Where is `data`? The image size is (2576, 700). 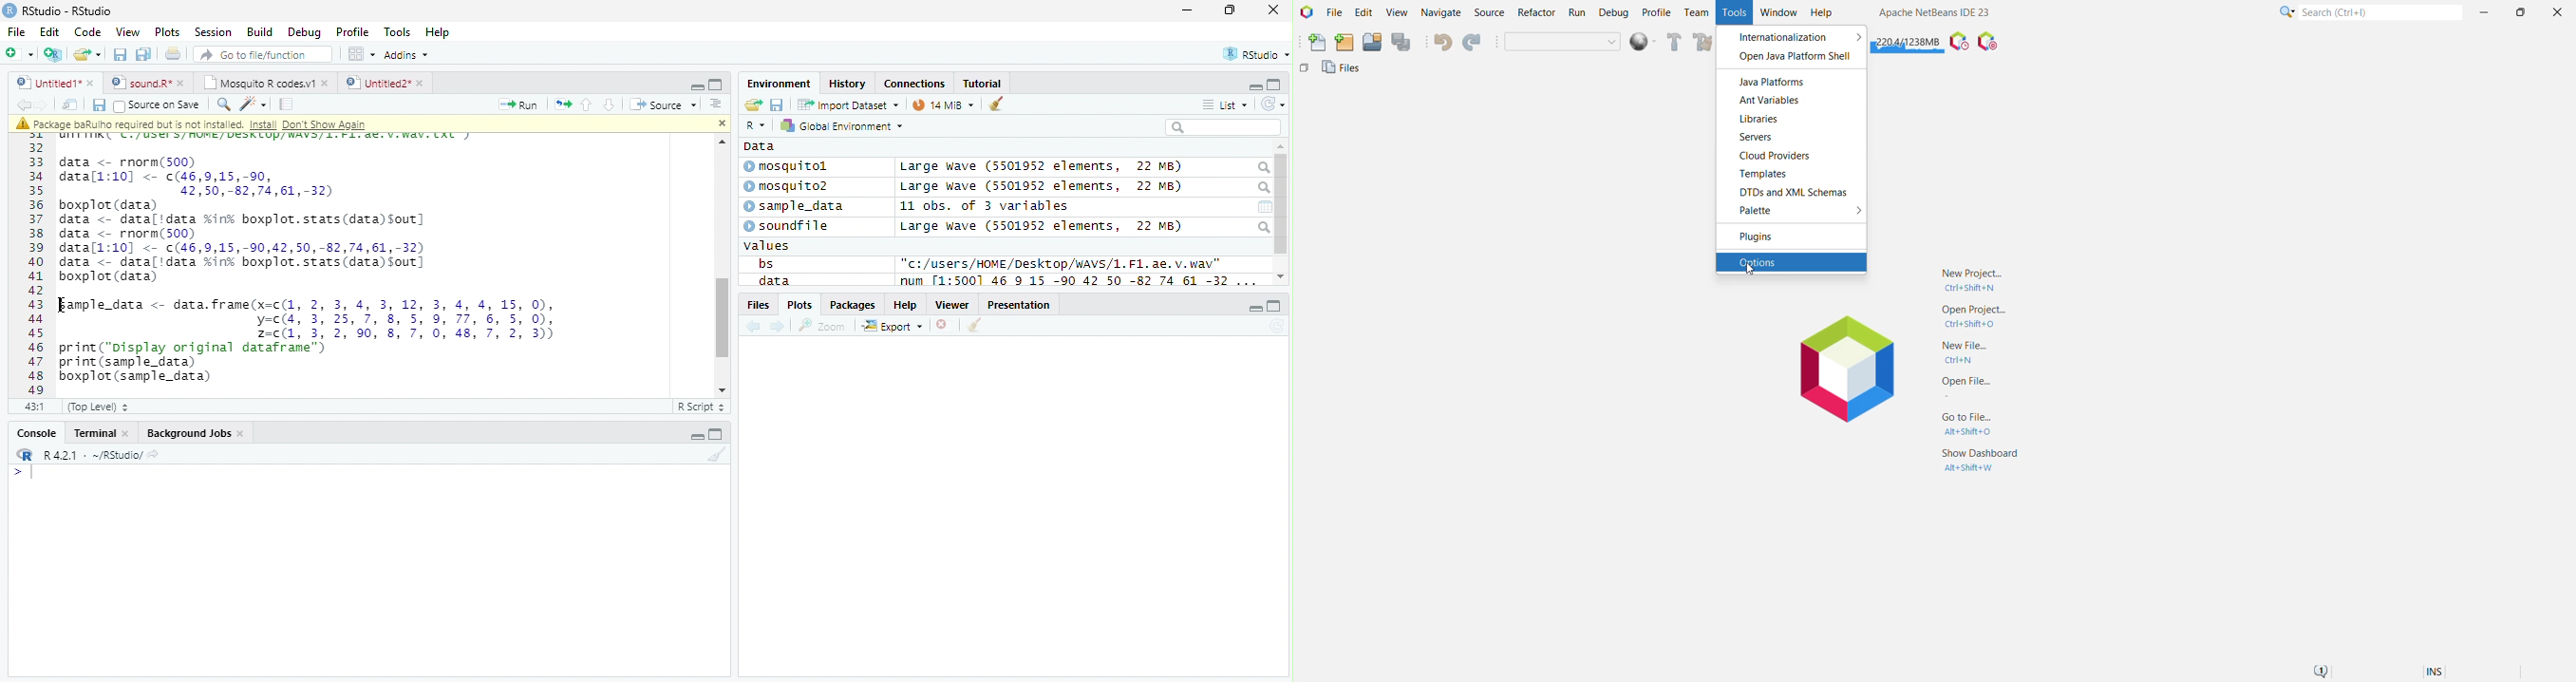 data is located at coordinates (772, 280).